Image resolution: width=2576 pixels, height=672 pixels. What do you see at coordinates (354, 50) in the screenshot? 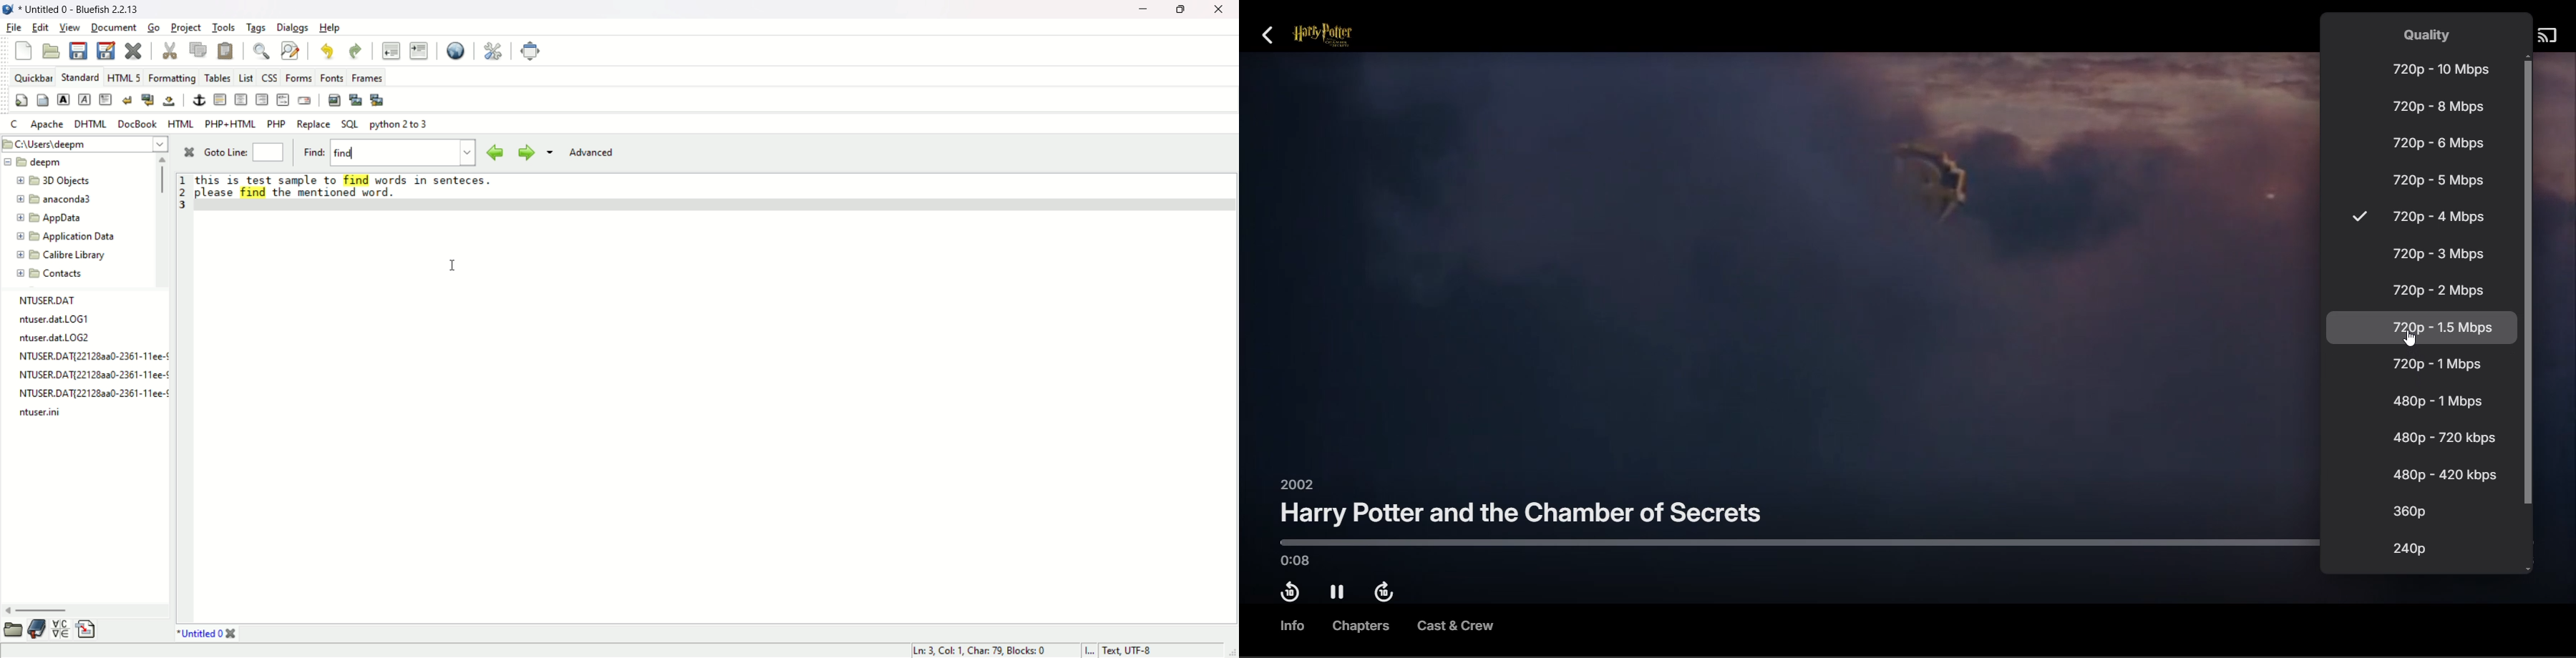
I see `redo` at bounding box center [354, 50].